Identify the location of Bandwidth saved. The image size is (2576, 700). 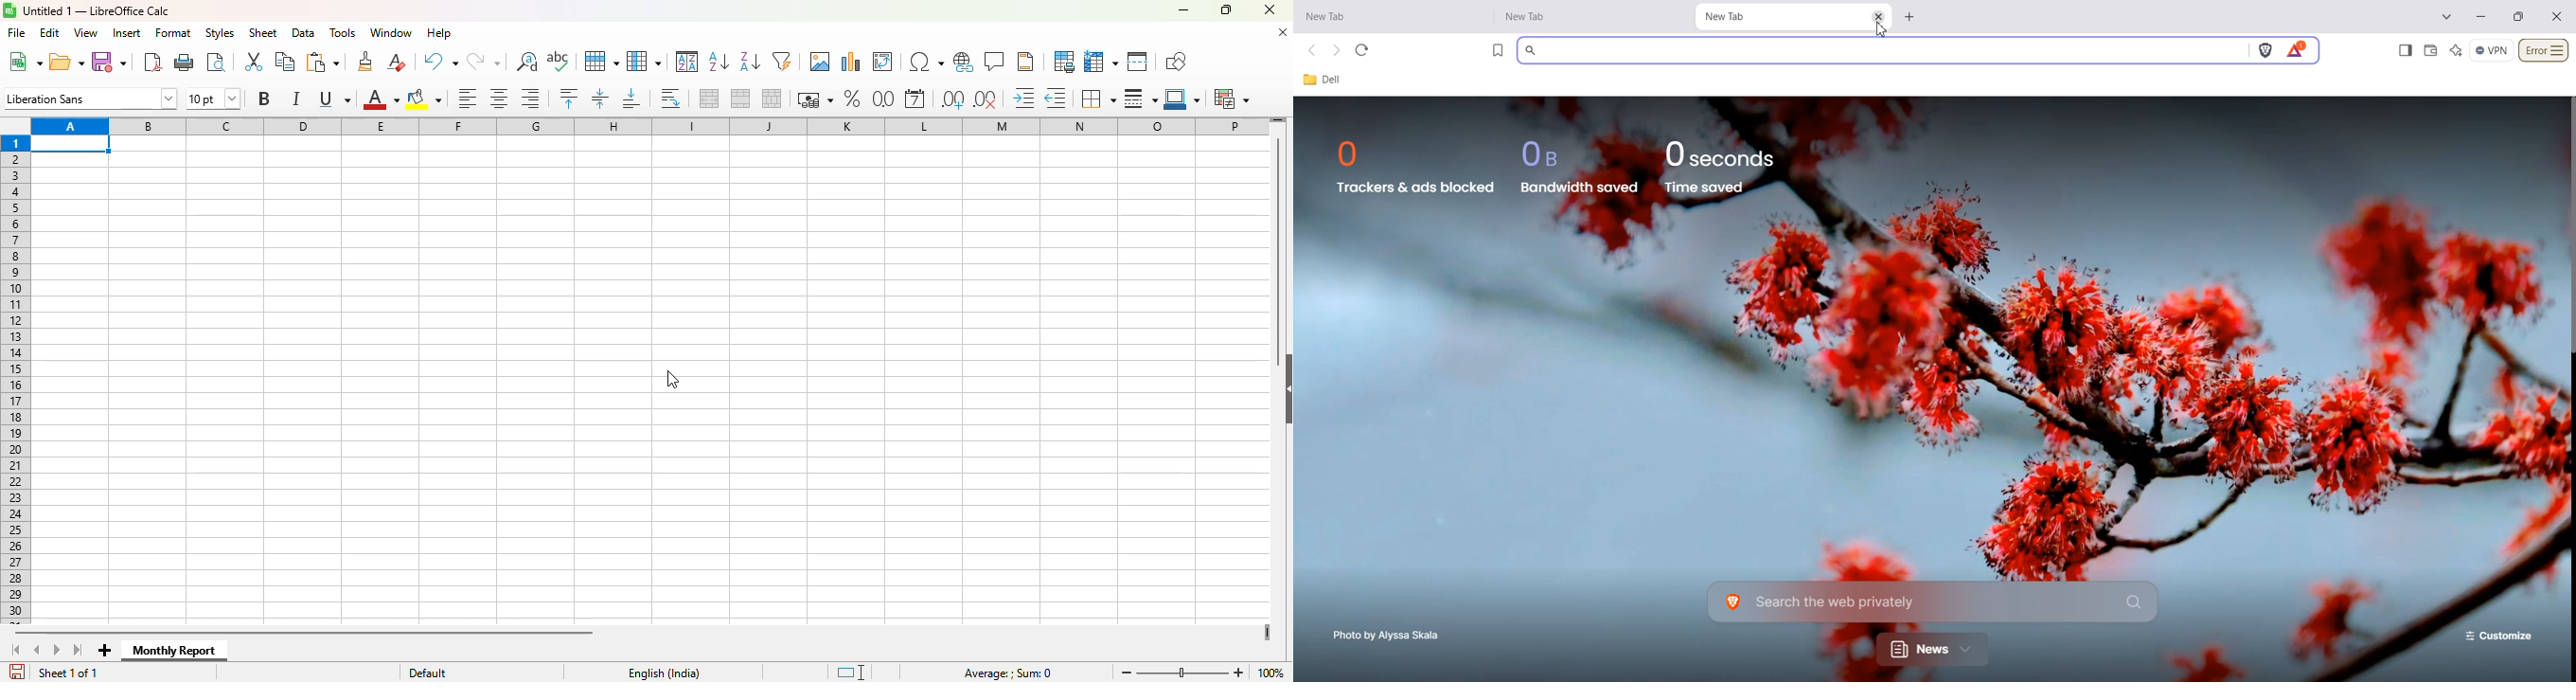
(1581, 187).